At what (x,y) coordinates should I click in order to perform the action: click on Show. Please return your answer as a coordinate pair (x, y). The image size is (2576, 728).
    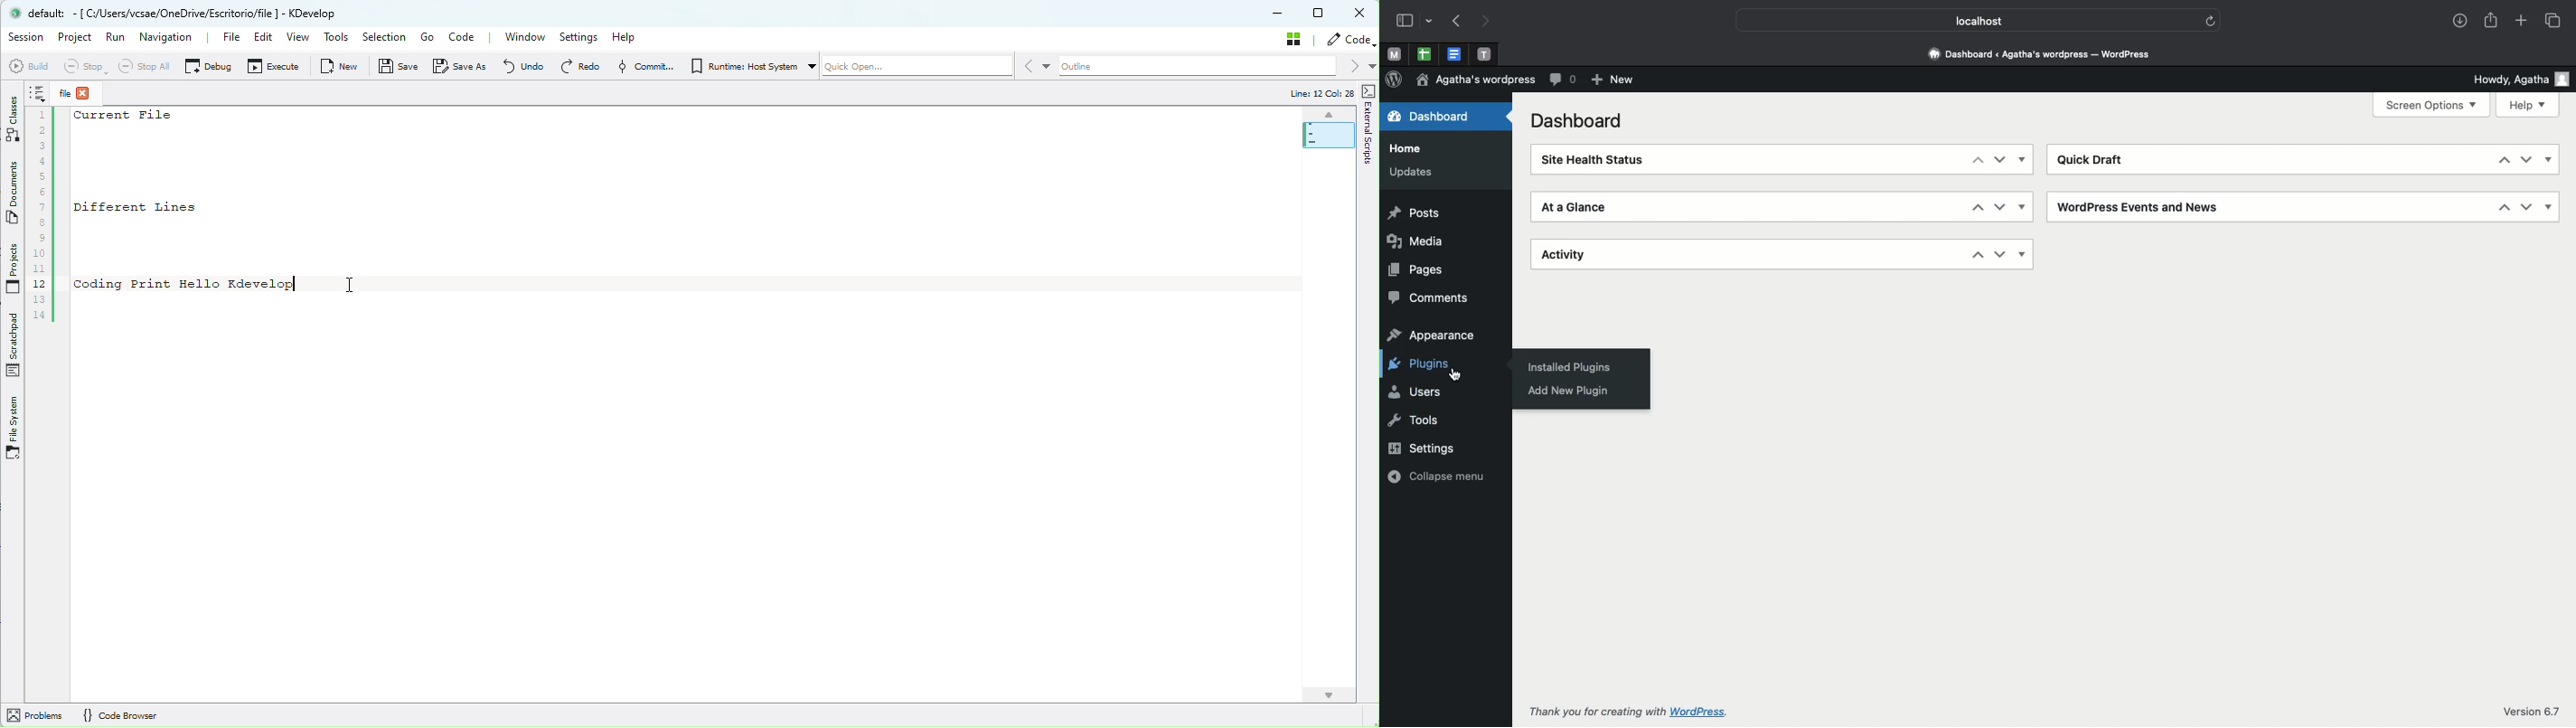
    Looking at the image, I should click on (2023, 254).